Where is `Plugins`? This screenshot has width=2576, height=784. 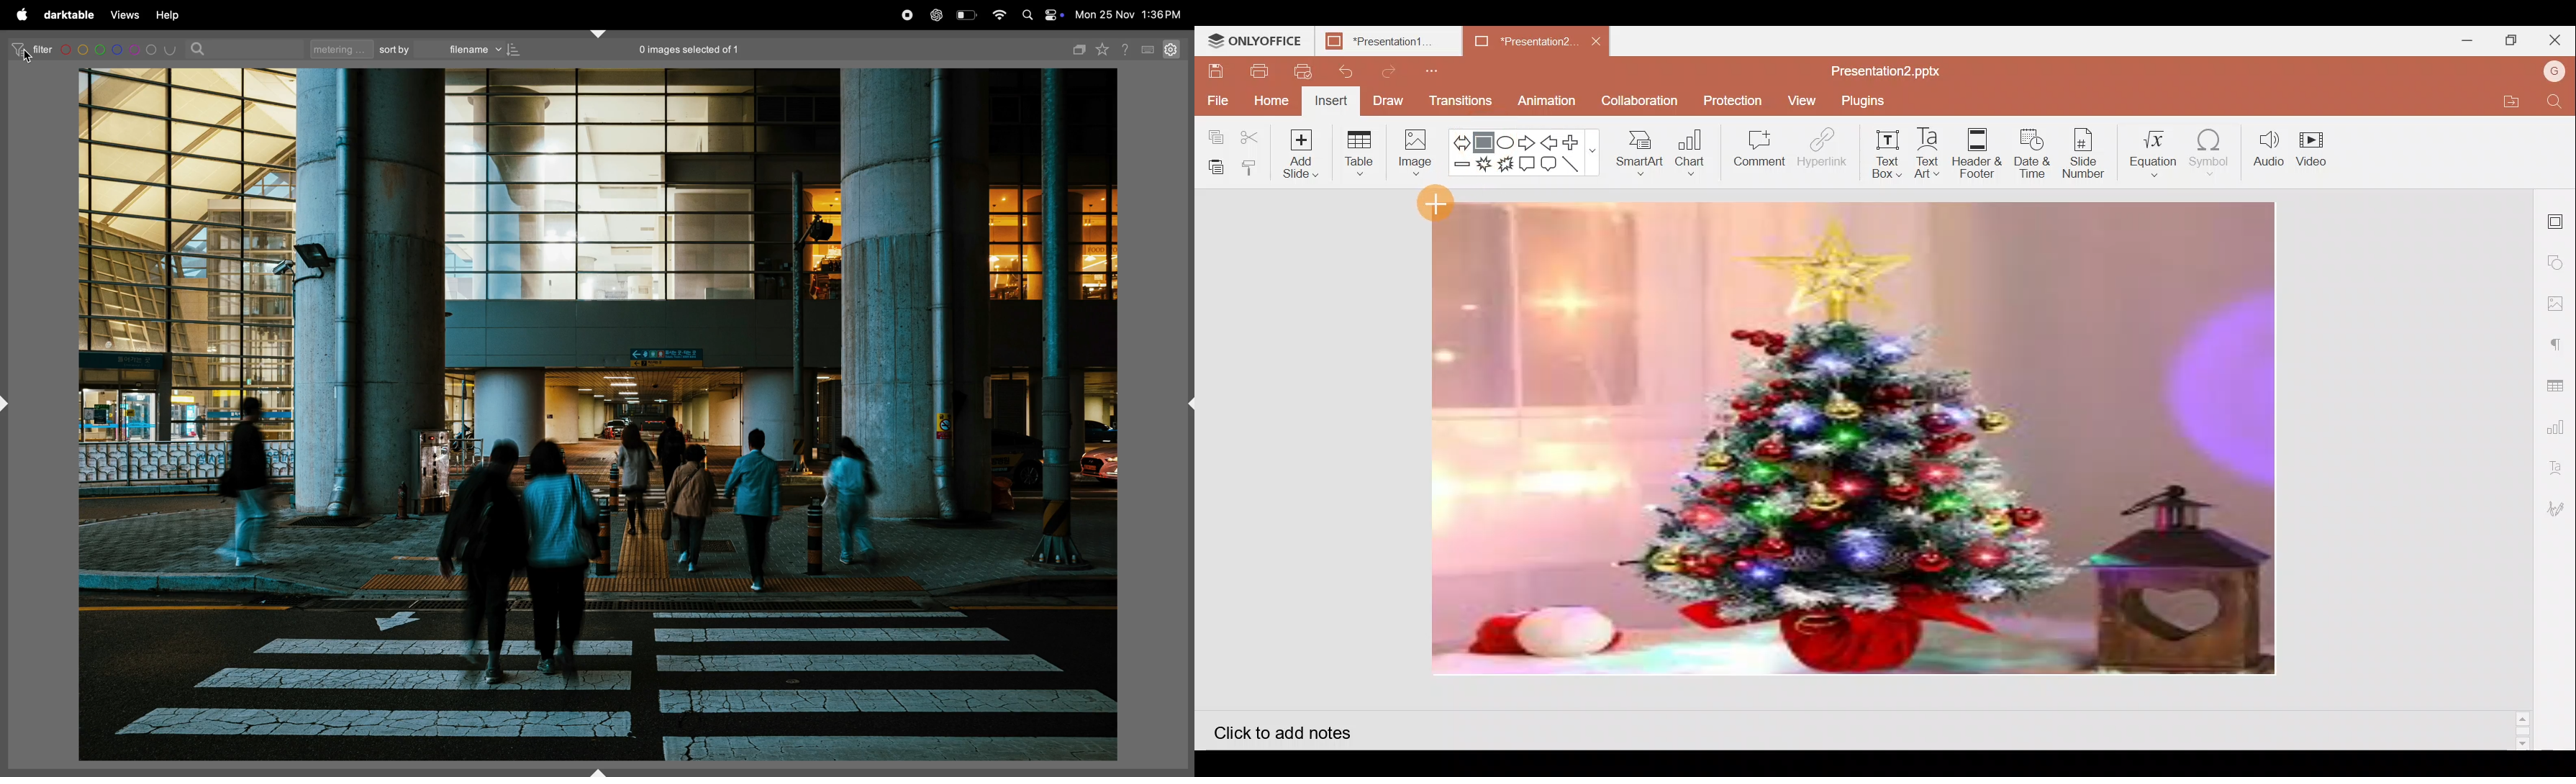 Plugins is located at coordinates (1868, 101).